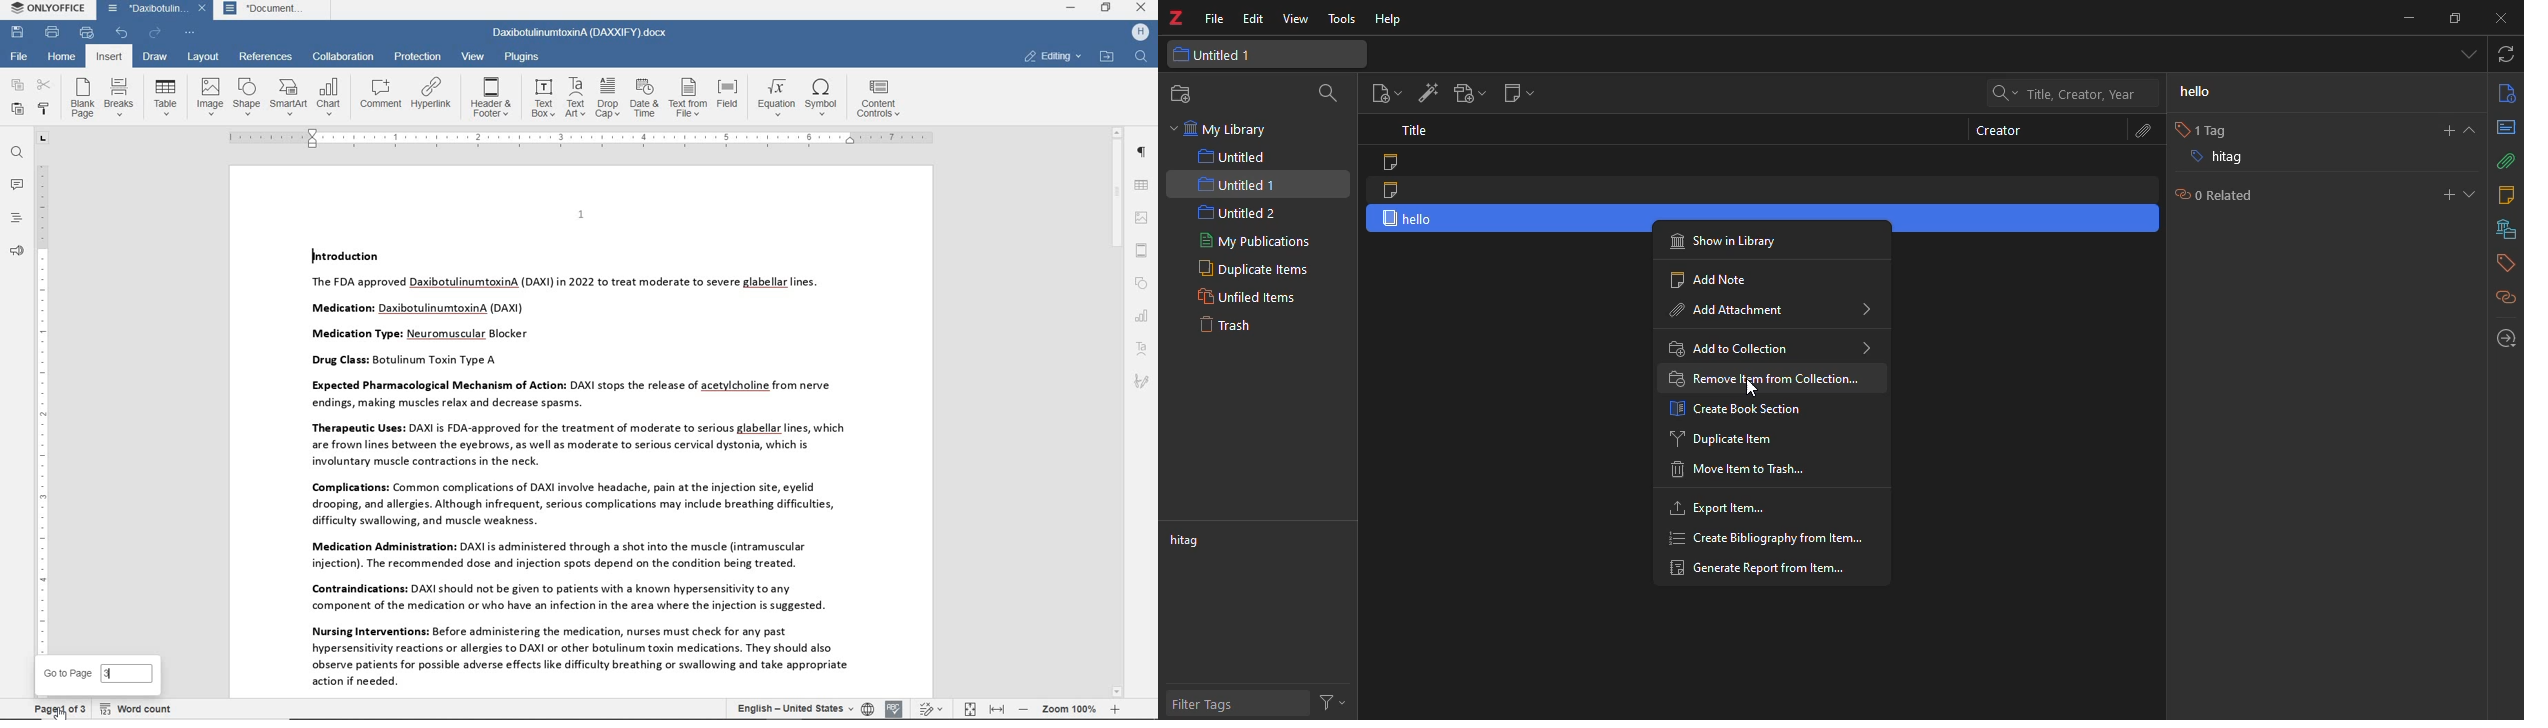  Describe the element at coordinates (17, 218) in the screenshot. I see `heading` at that location.